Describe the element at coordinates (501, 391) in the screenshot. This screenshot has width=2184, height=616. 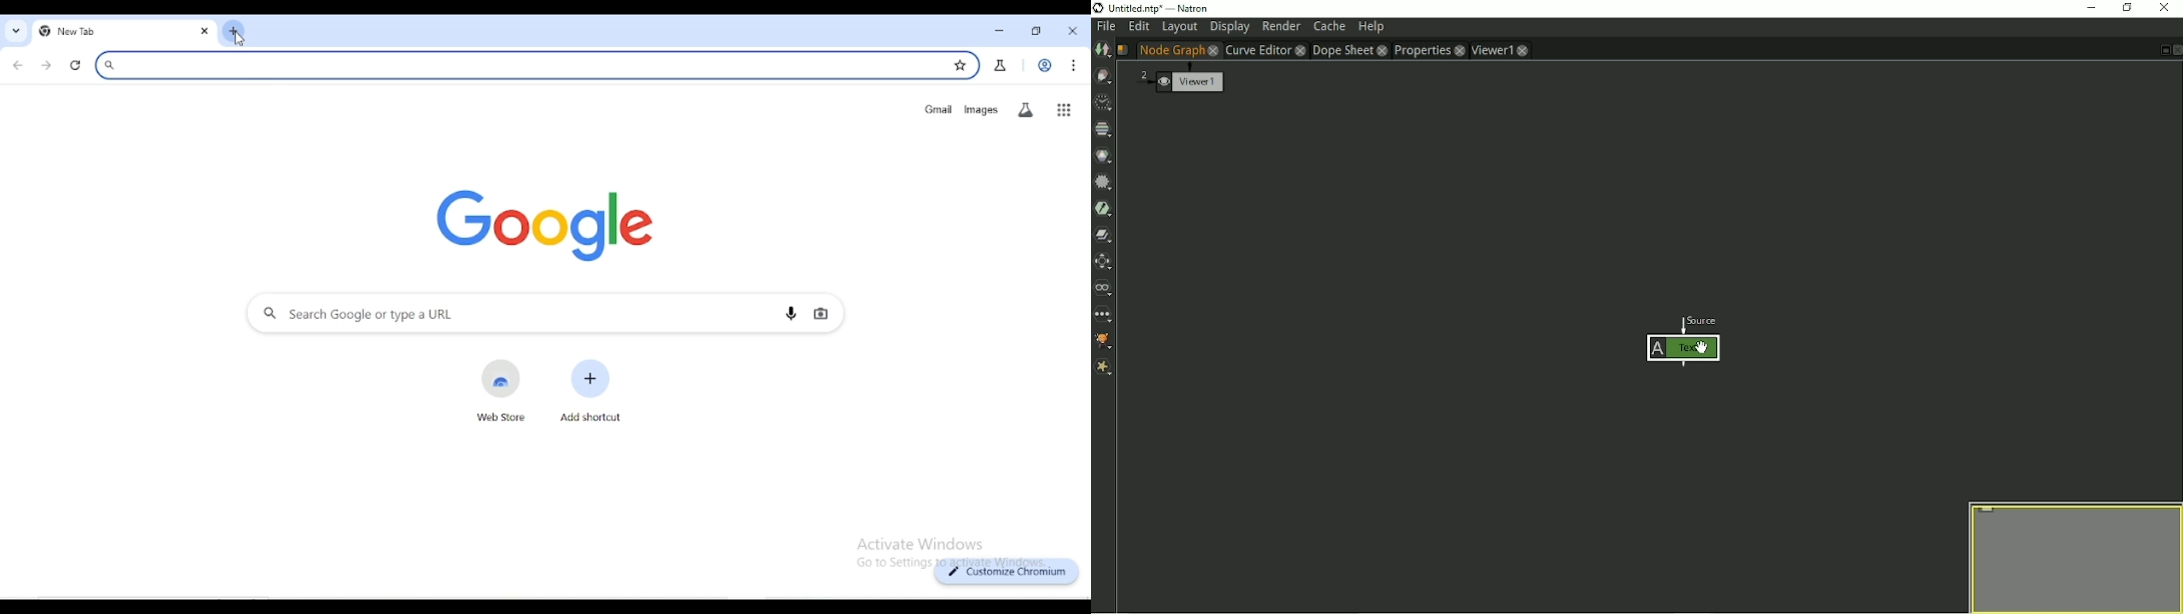
I see `web store` at that location.